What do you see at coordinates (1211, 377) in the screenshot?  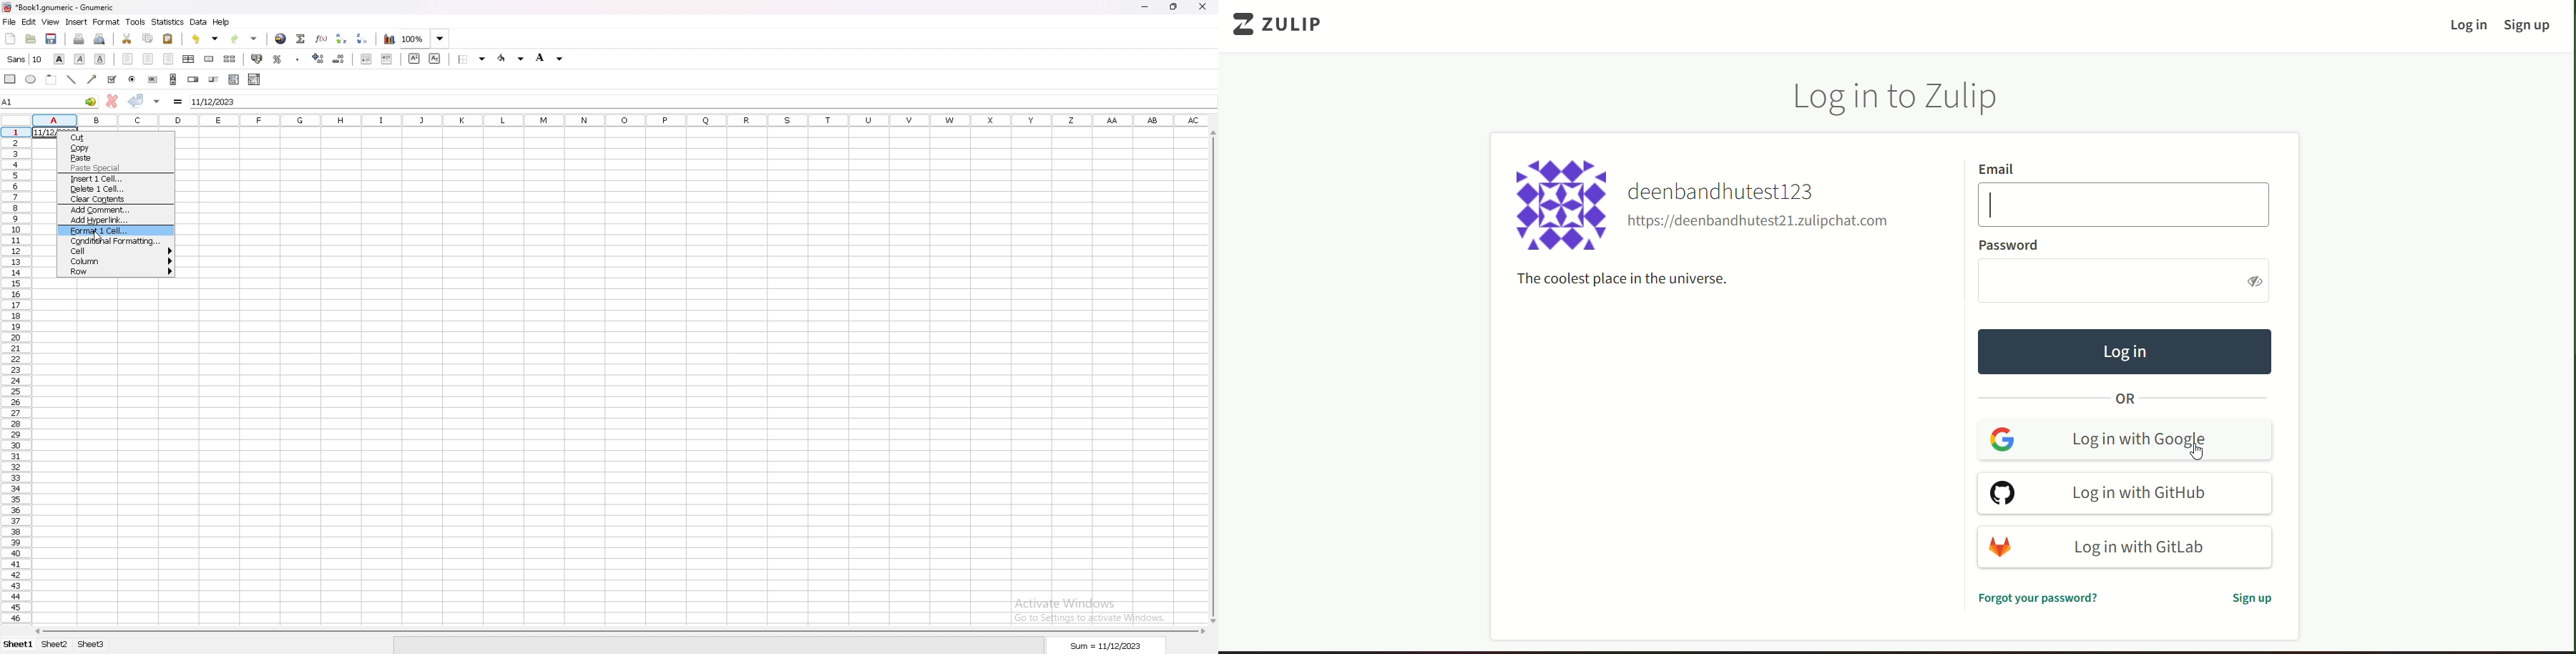 I see `scroll bar` at bounding box center [1211, 377].